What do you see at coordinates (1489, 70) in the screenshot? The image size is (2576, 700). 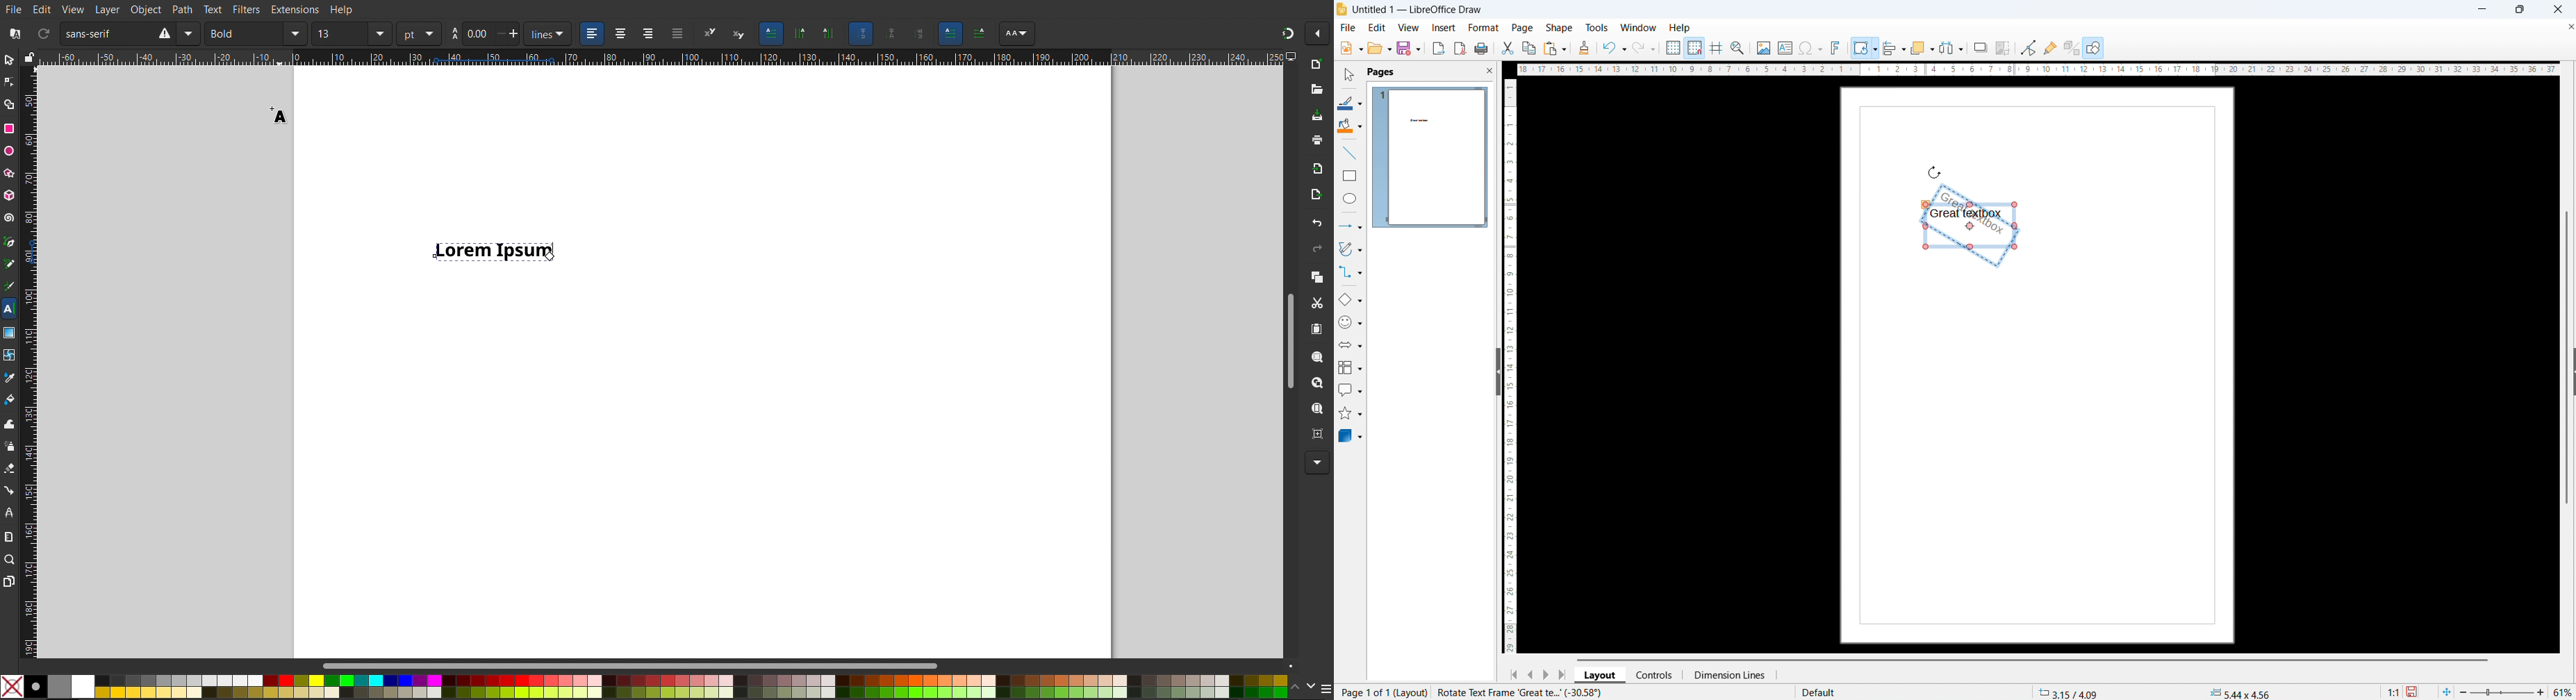 I see `close pane` at bounding box center [1489, 70].